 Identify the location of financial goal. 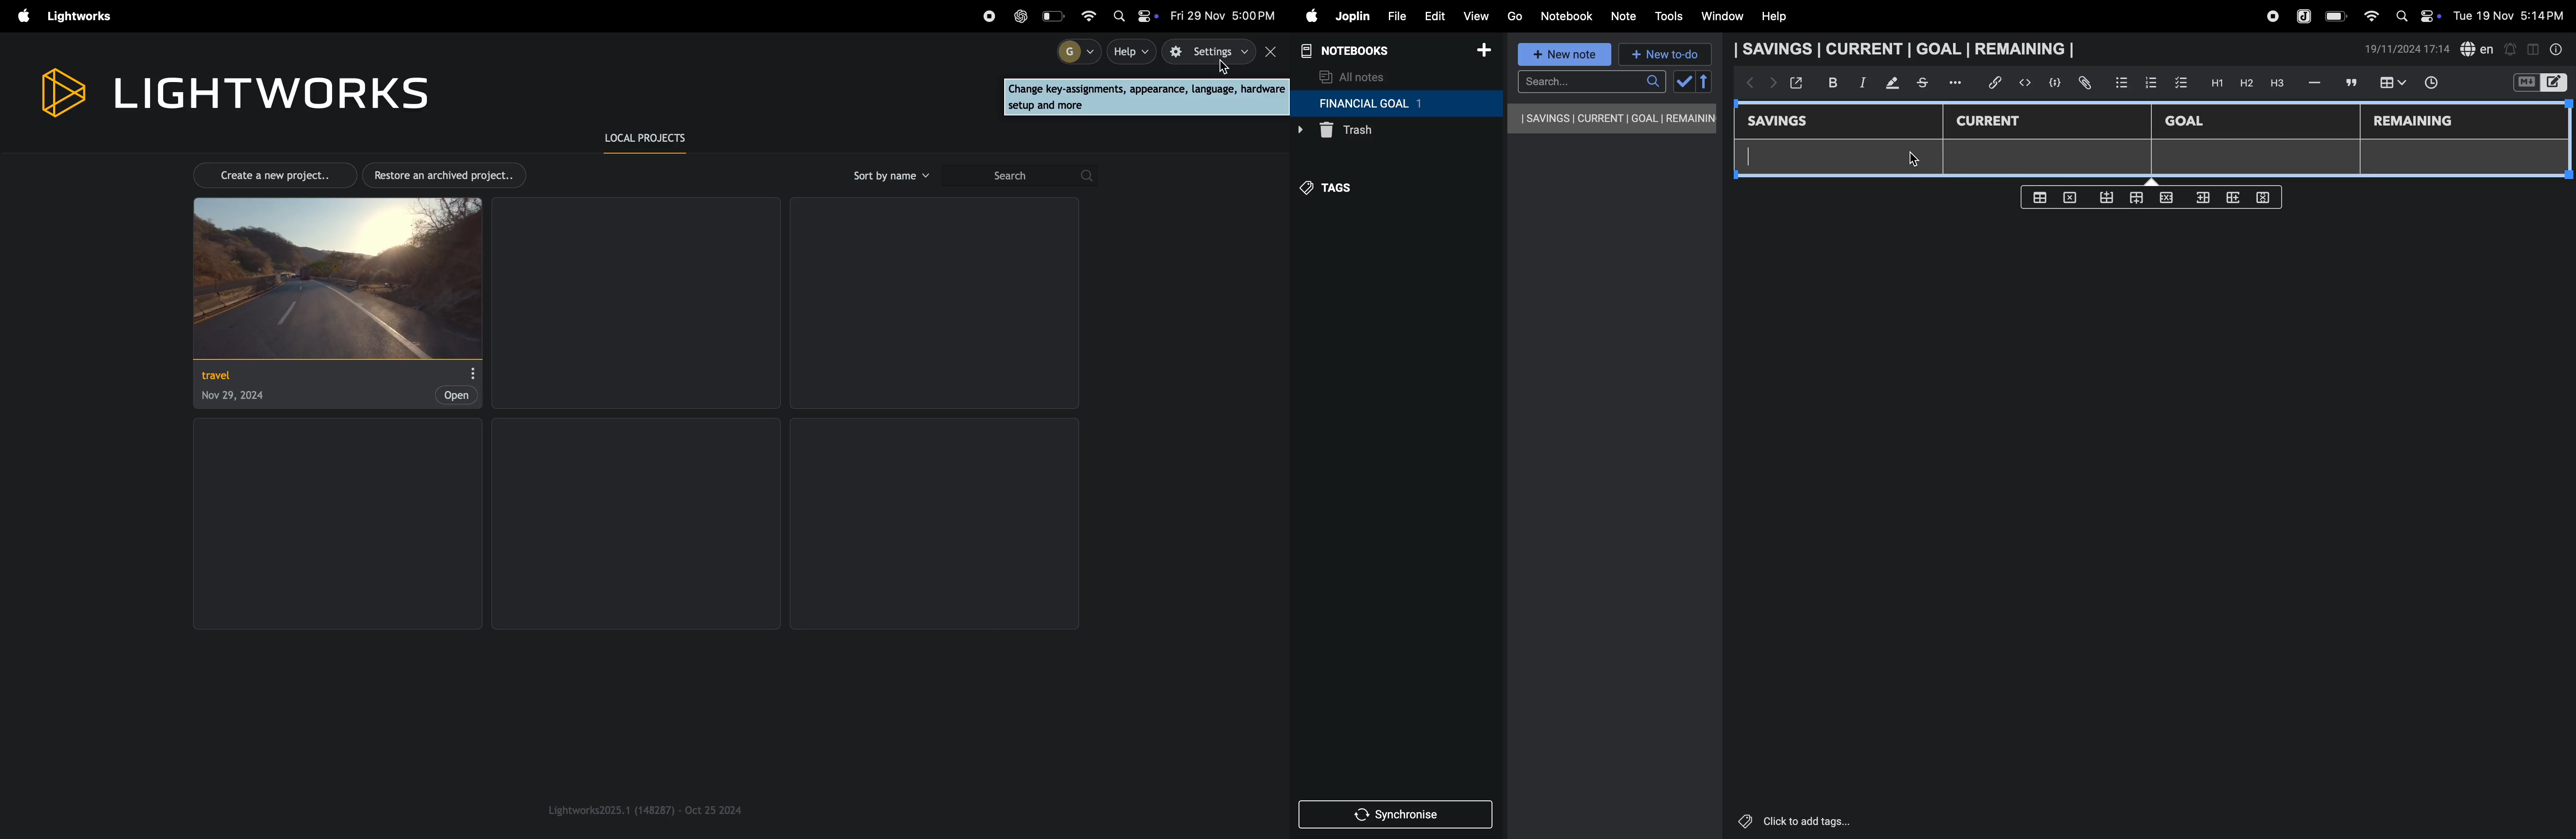
(1396, 104).